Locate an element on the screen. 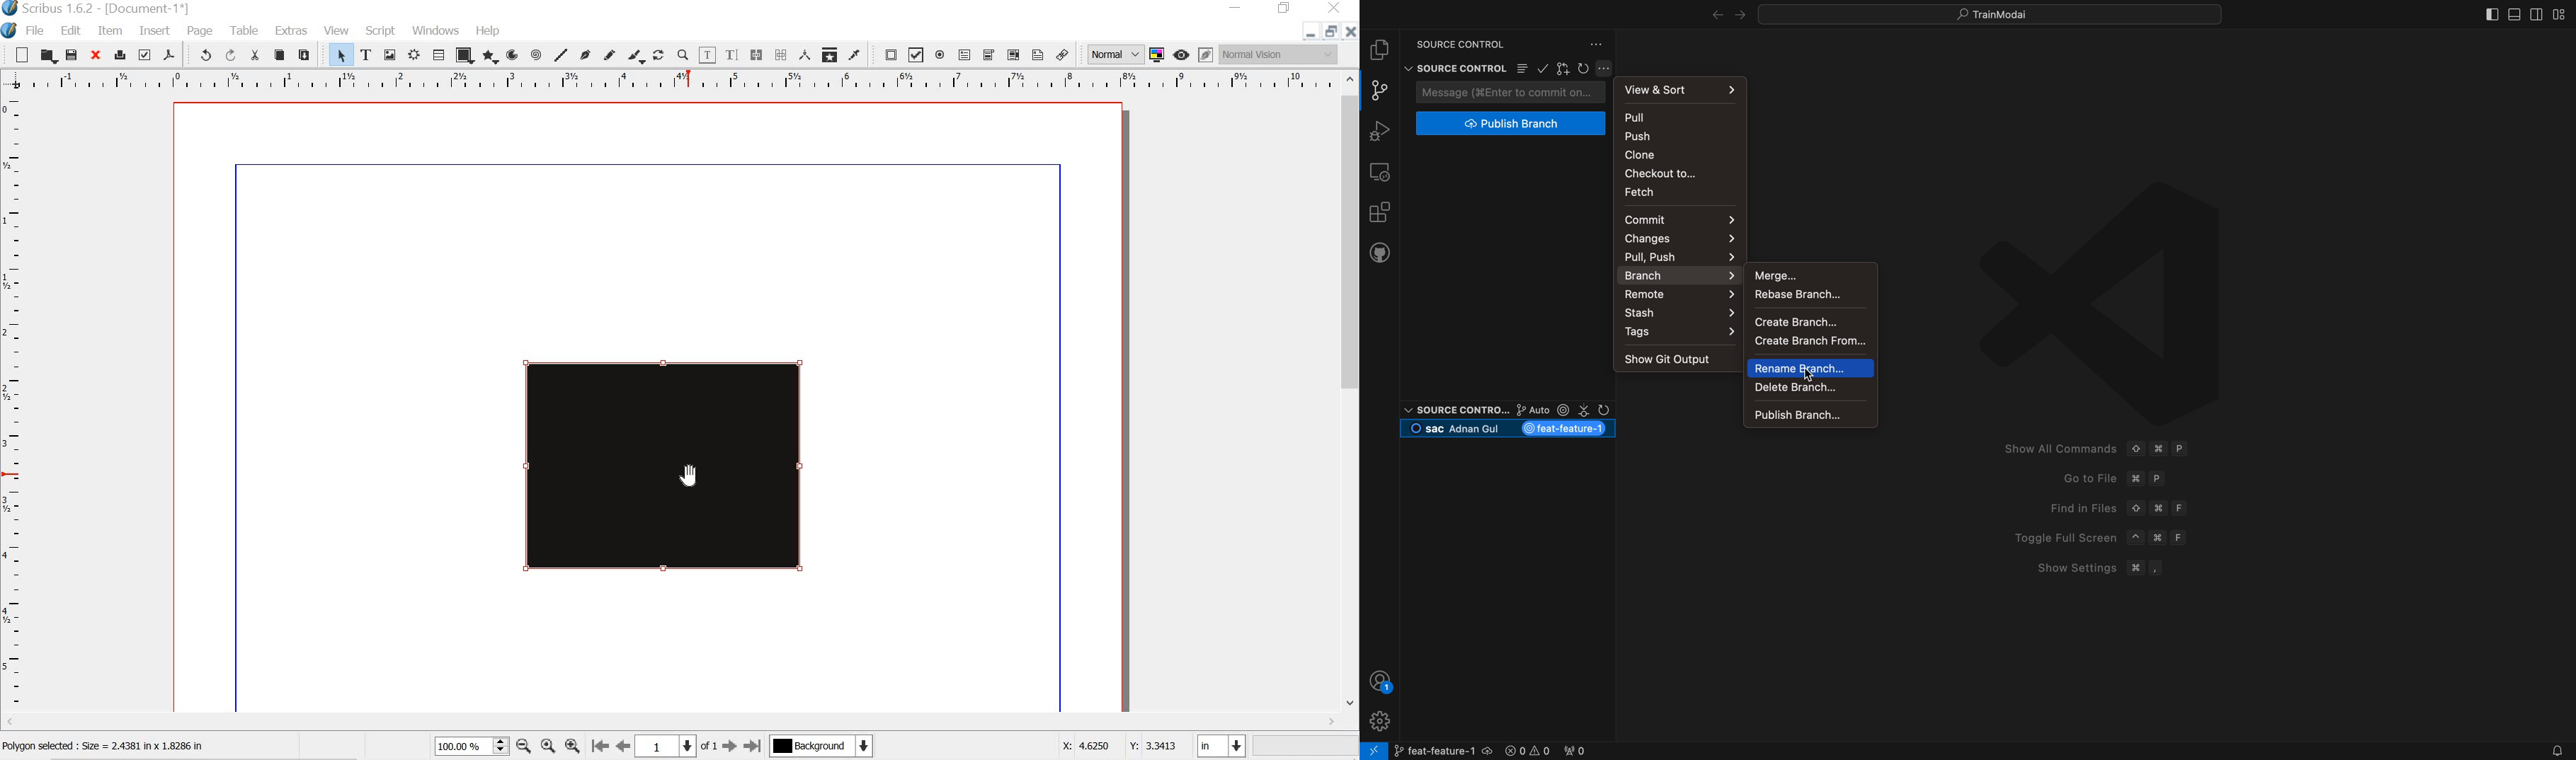 Image resolution: width=2576 pixels, height=784 pixels. edit text with story editor is located at coordinates (734, 56).